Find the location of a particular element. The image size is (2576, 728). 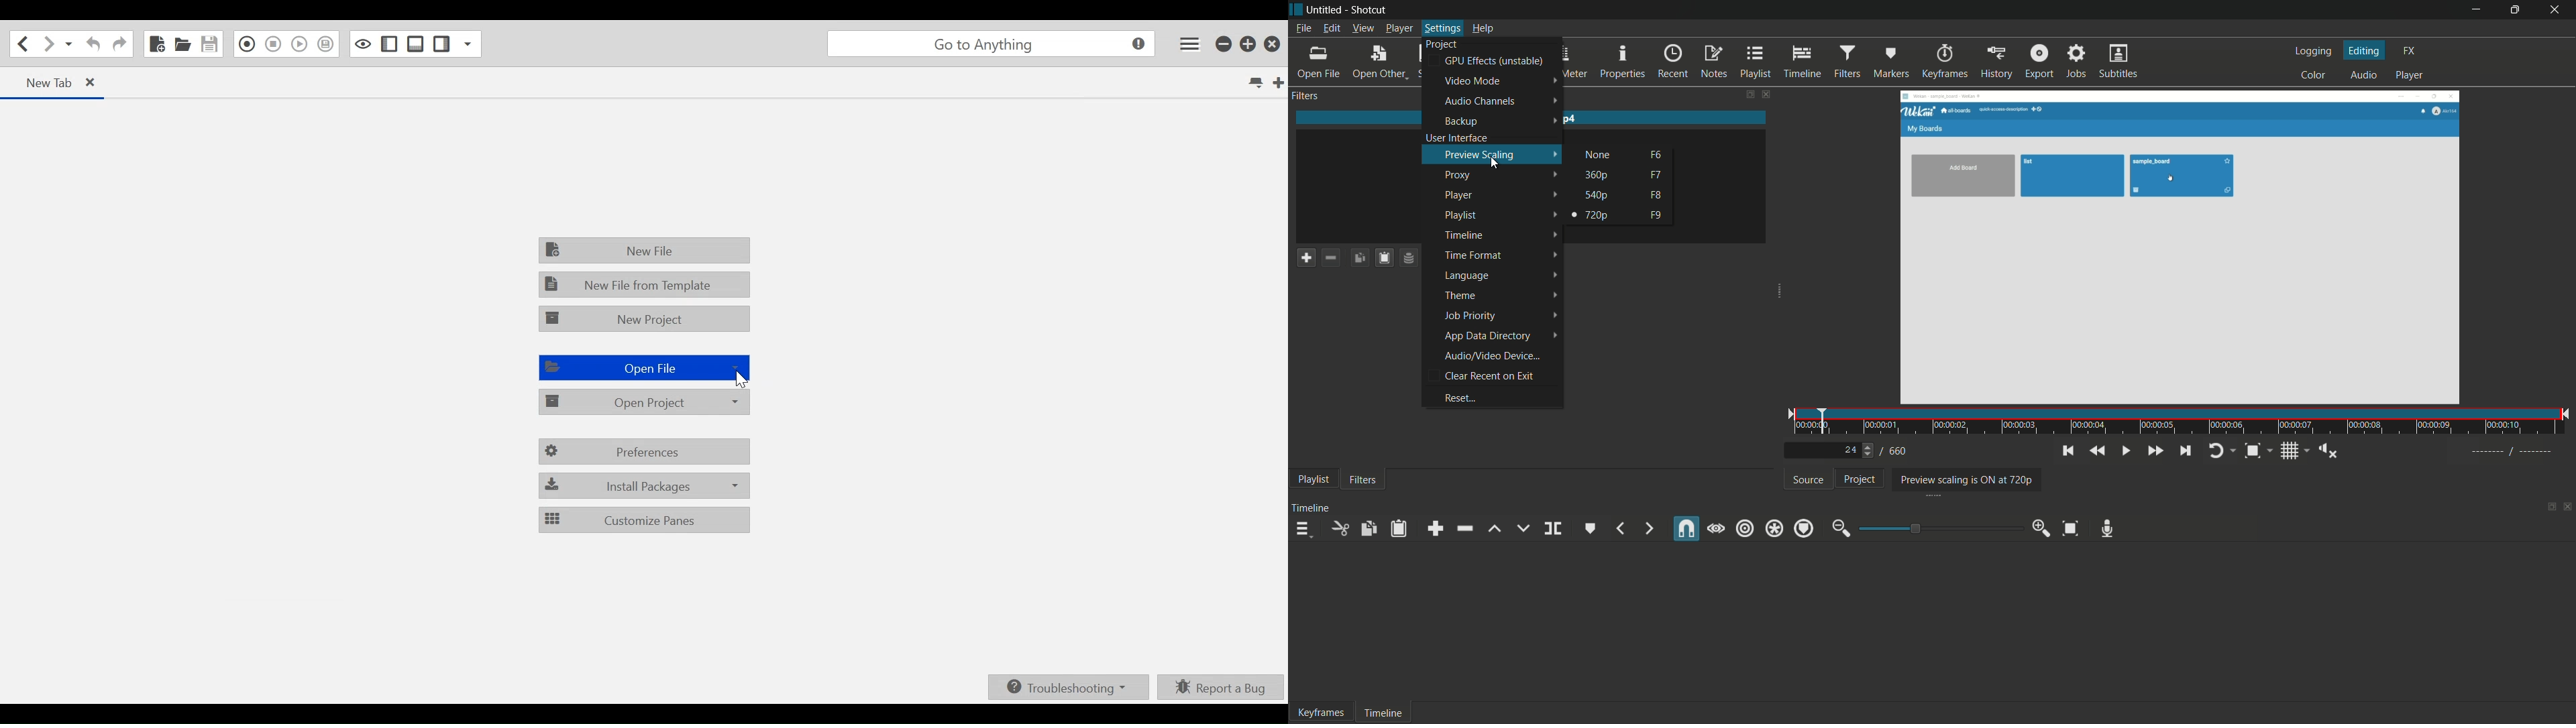

save filters is located at coordinates (1381, 259).